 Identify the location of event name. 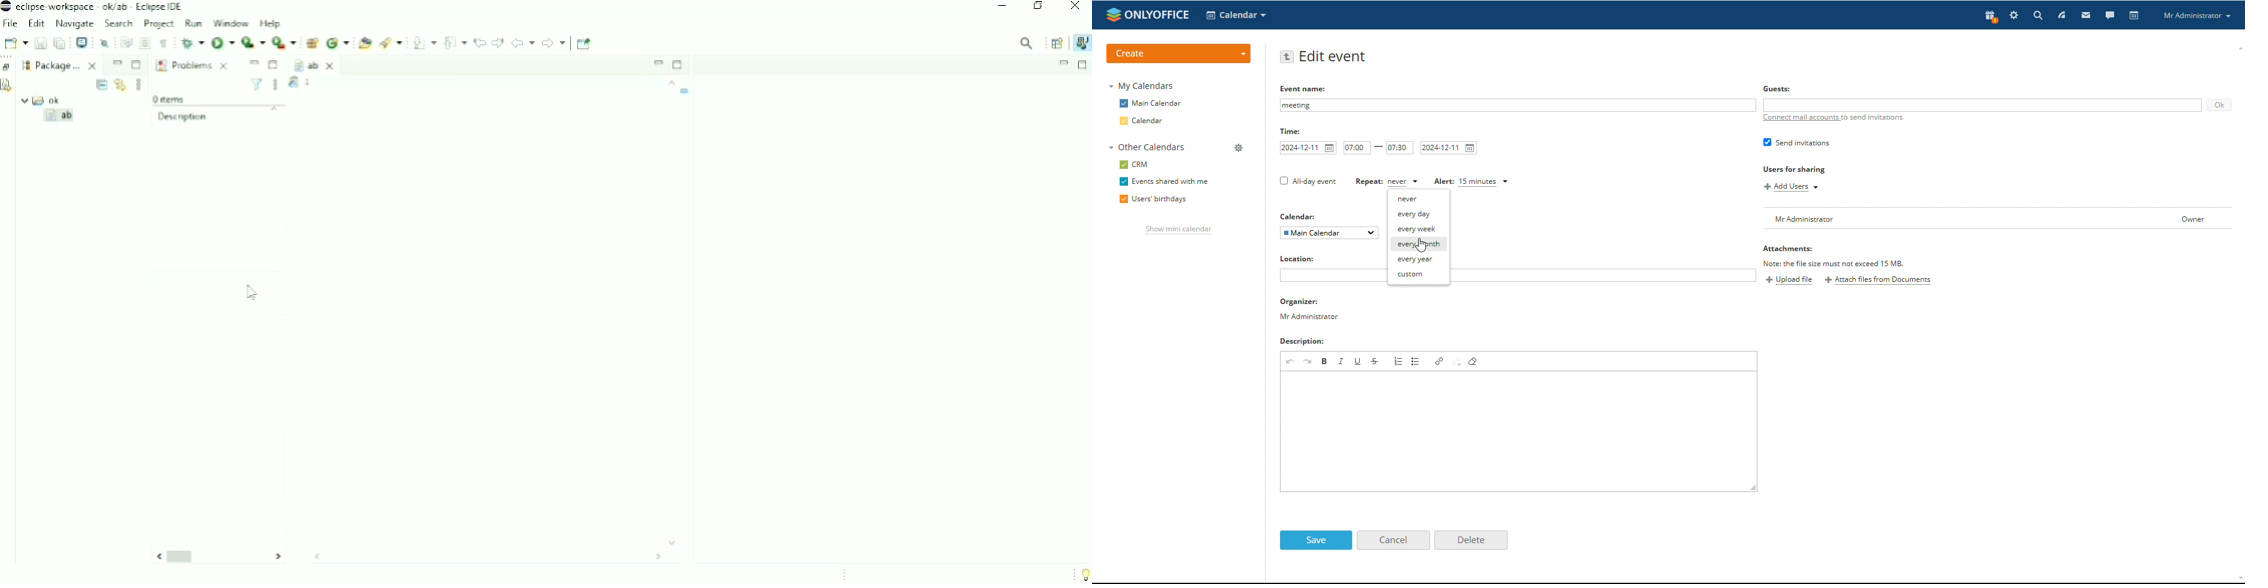
(1305, 88).